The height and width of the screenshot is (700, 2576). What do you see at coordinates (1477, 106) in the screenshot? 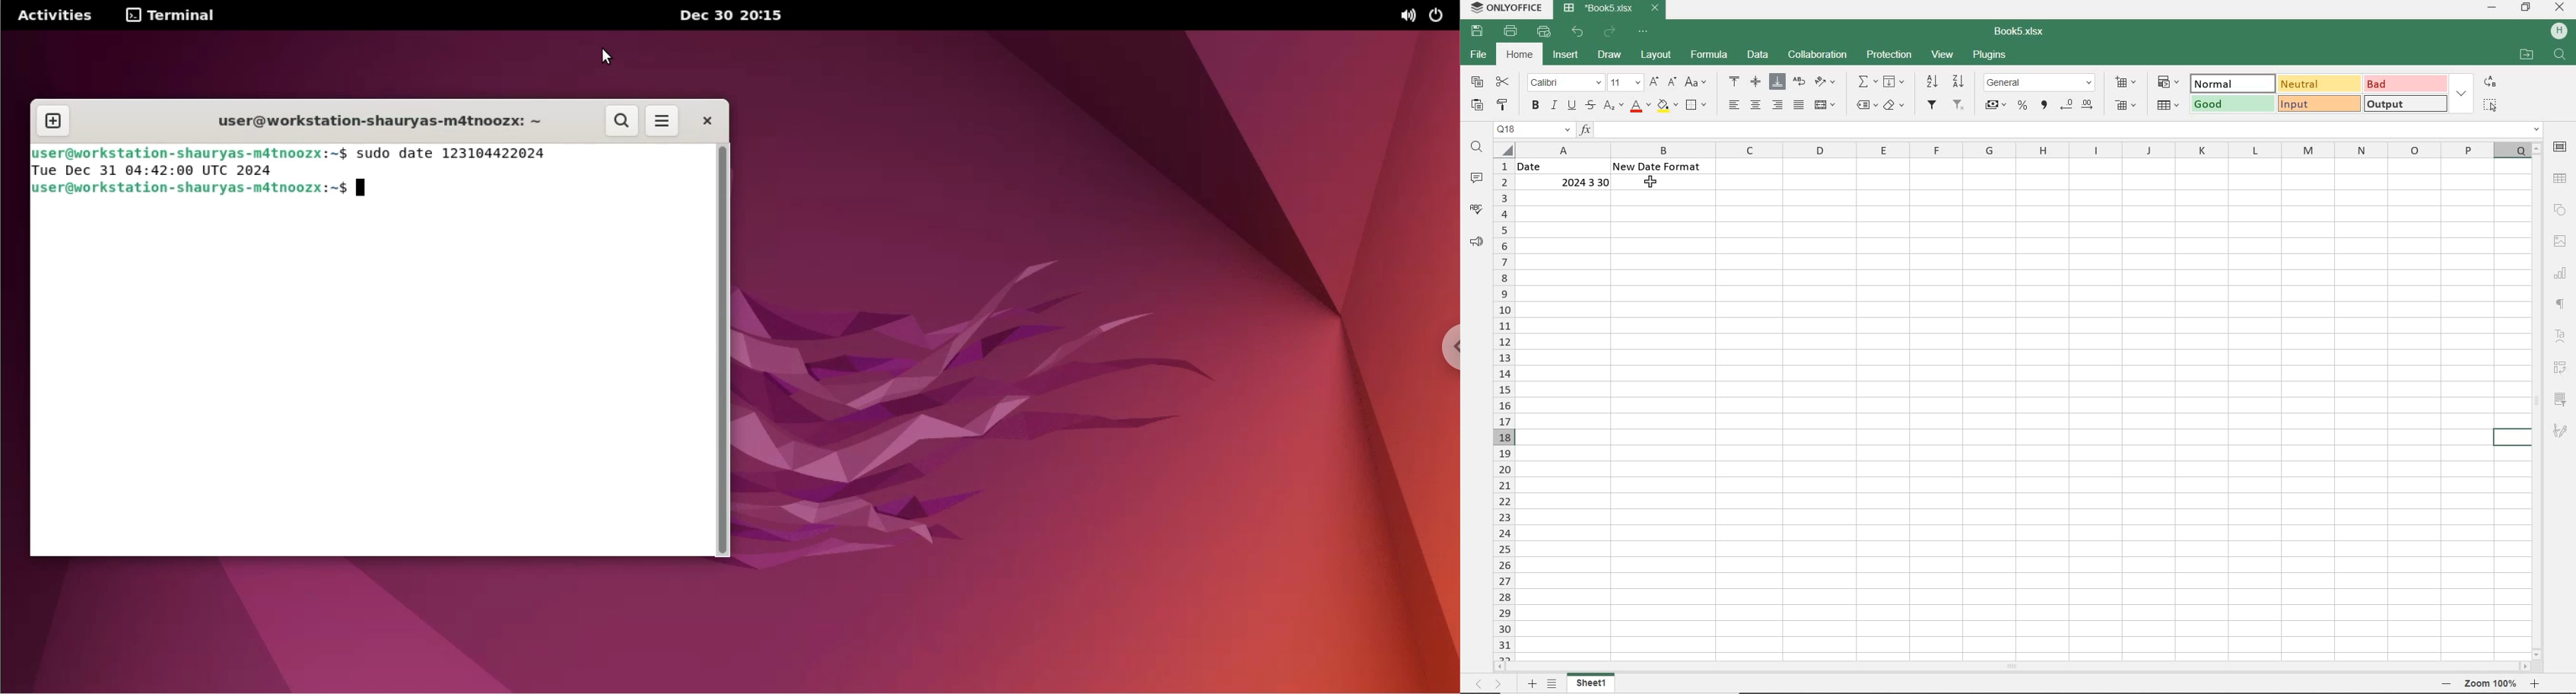
I see `PASTE` at bounding box center [1477, 106].